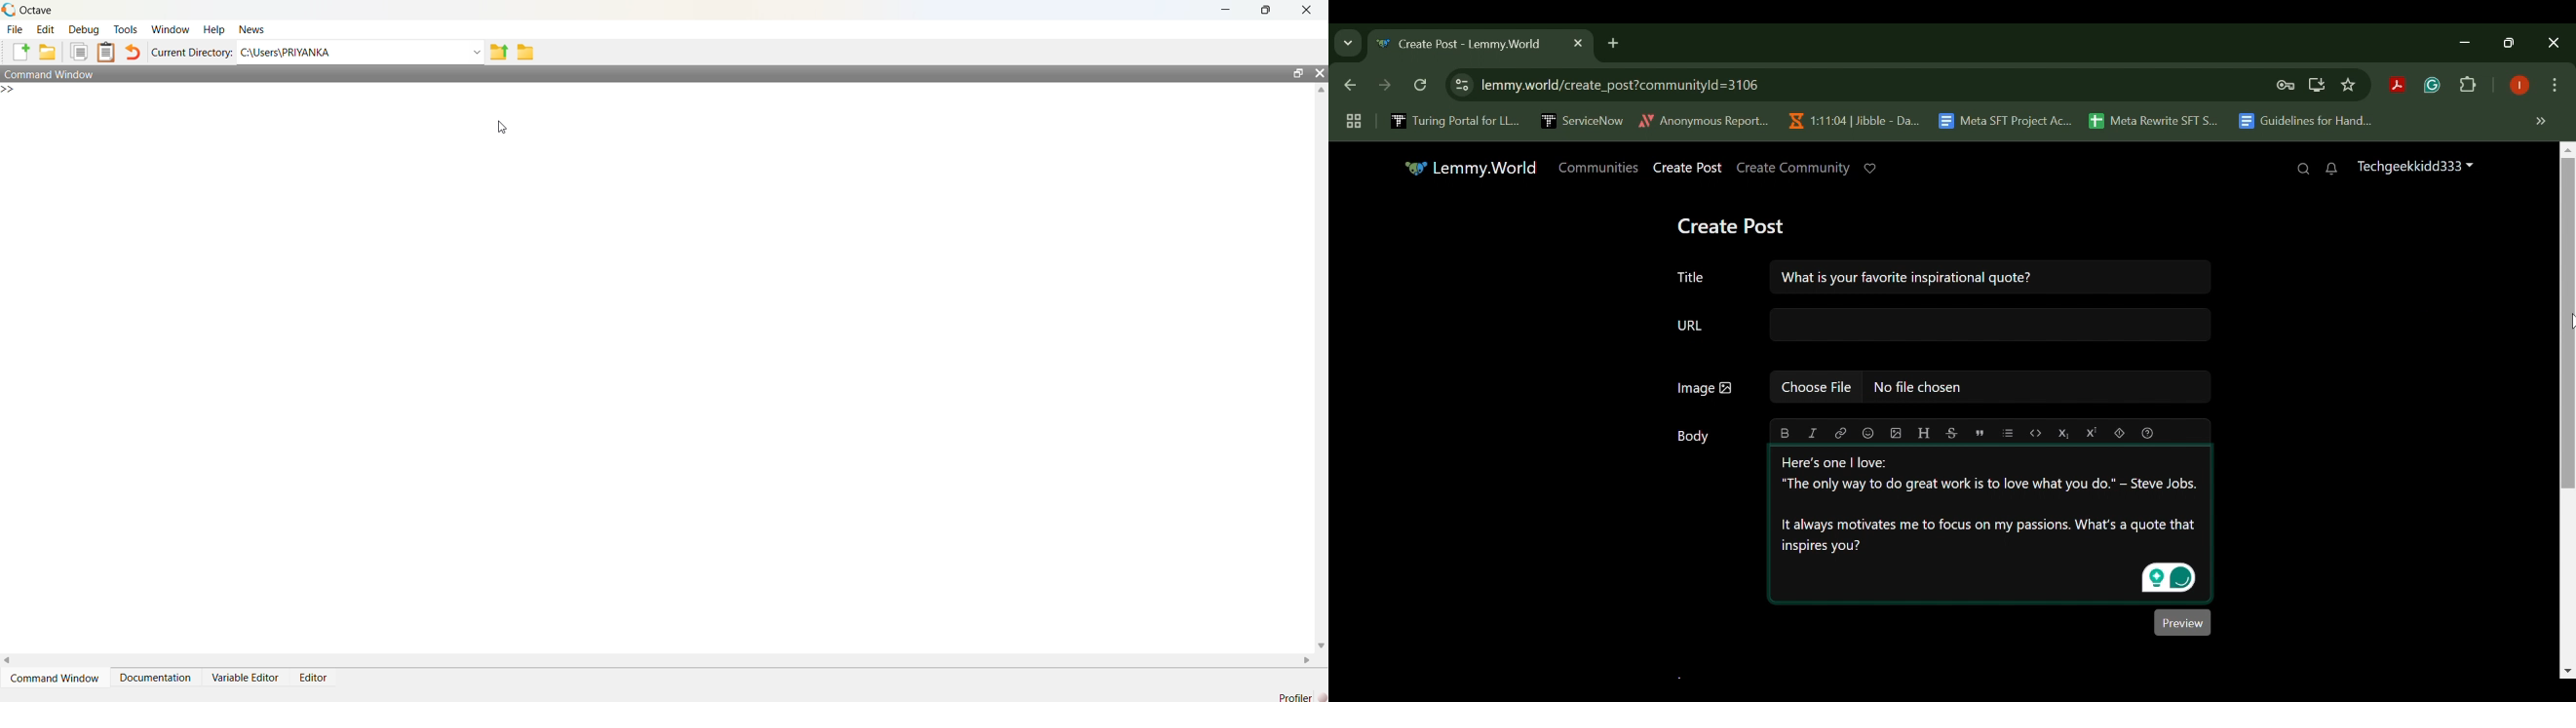  Describe the element at coordinates (1841, 433) in the screenshot. I see `link` at that location.